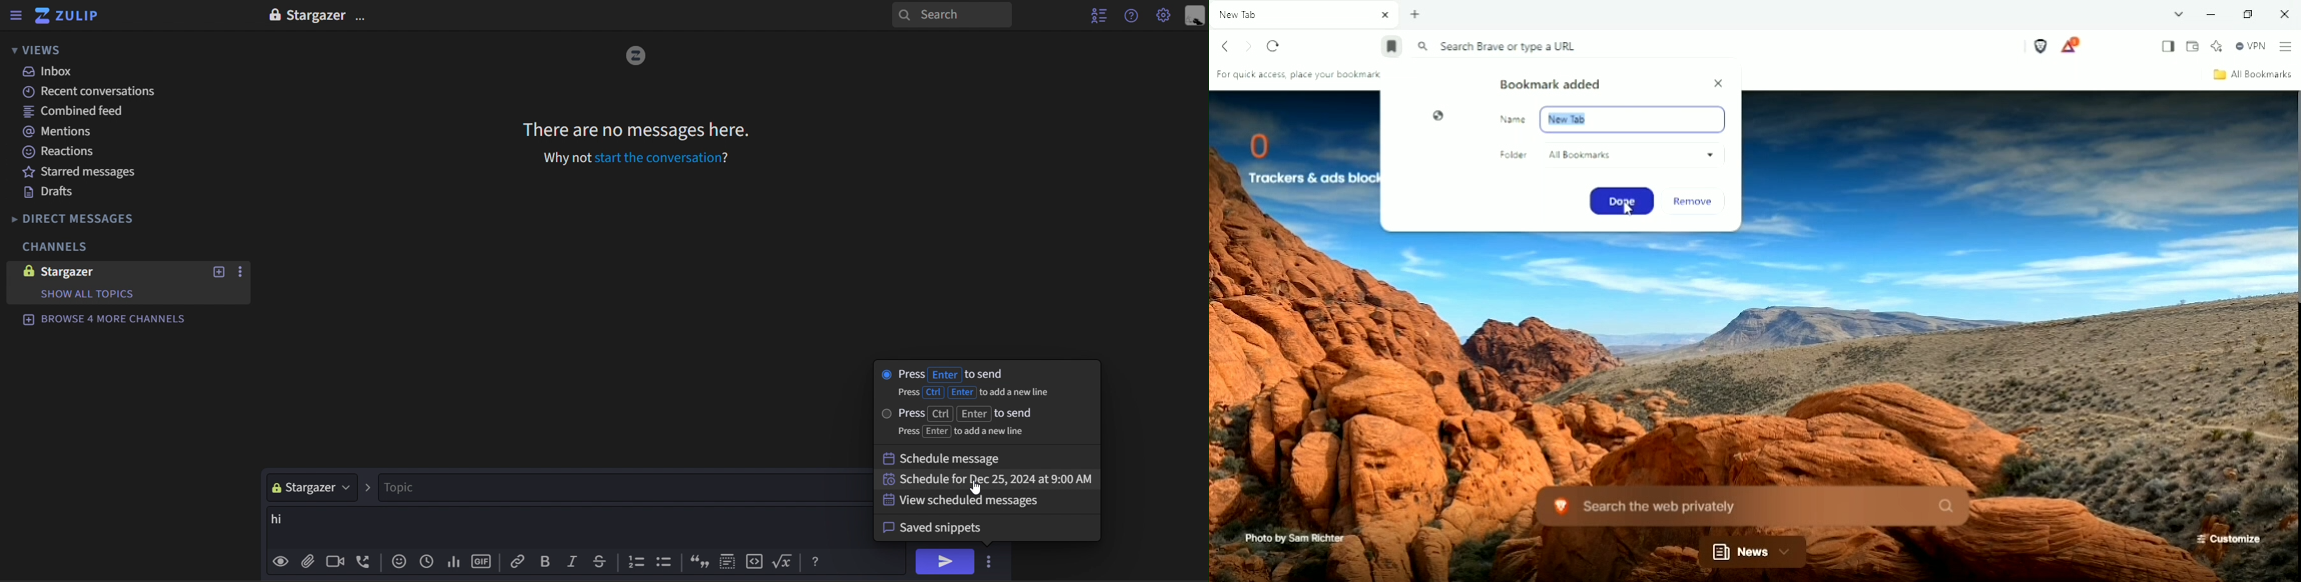 The height and width of the screenshot is (588, 2324). I want to click on topic, so click(627, 487).